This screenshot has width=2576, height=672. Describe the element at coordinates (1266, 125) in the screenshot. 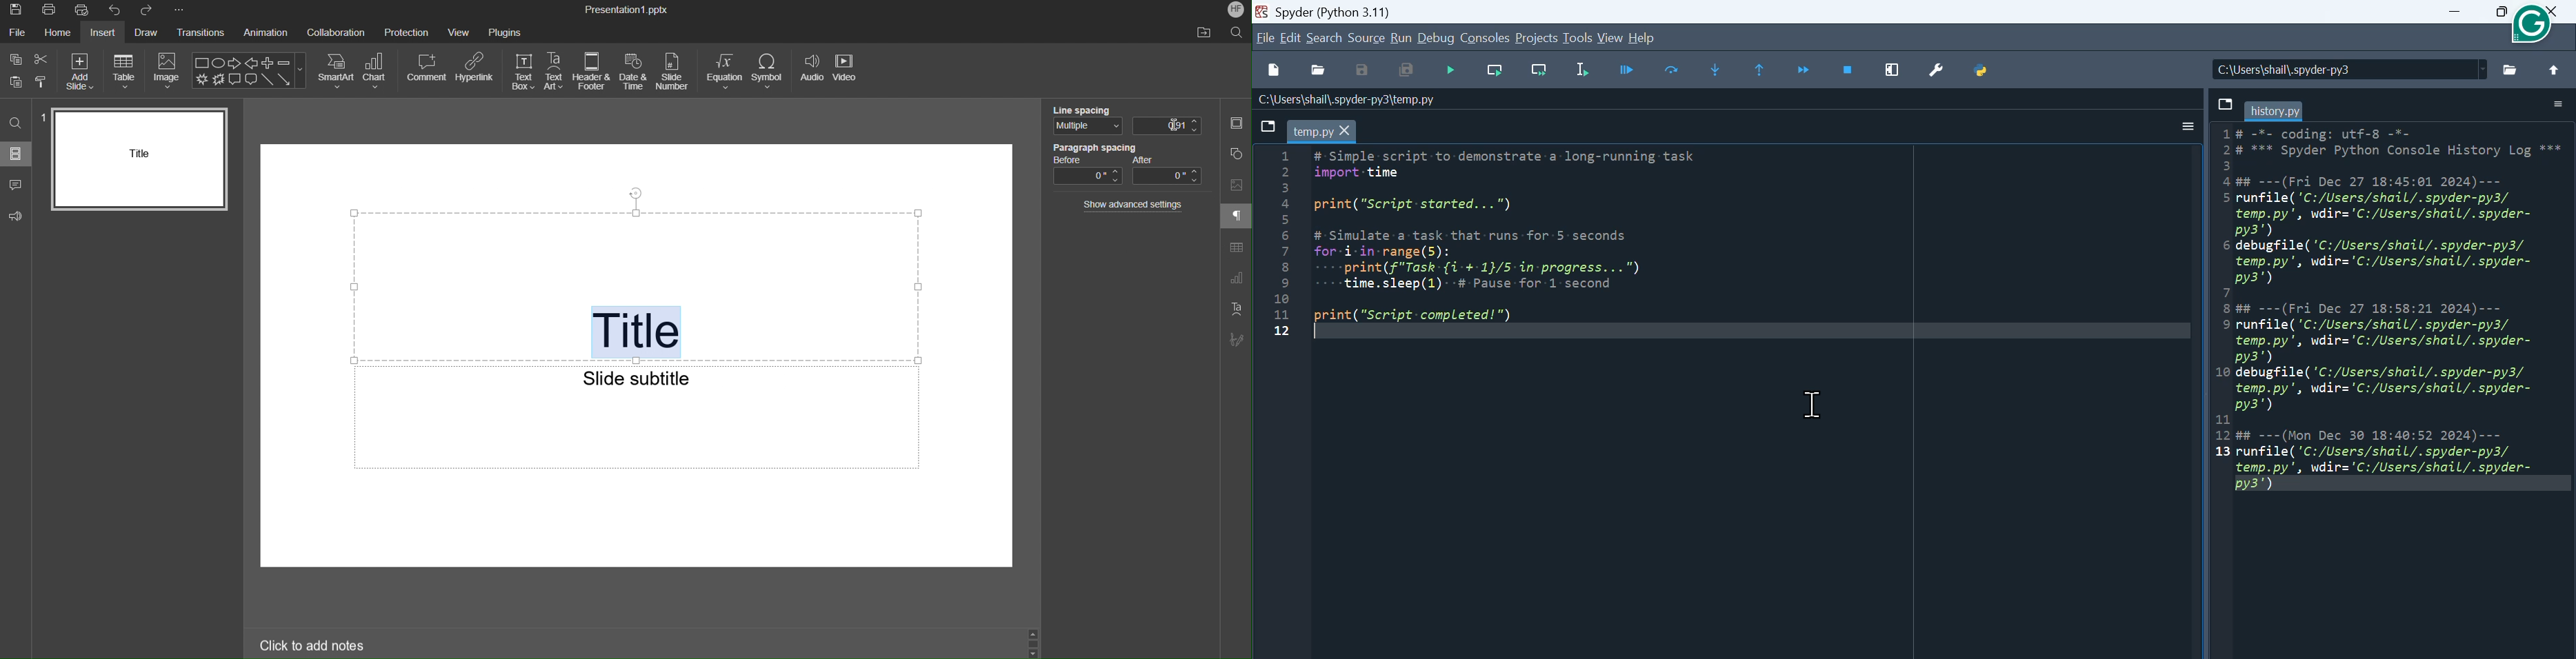

I see `save file` at that location.